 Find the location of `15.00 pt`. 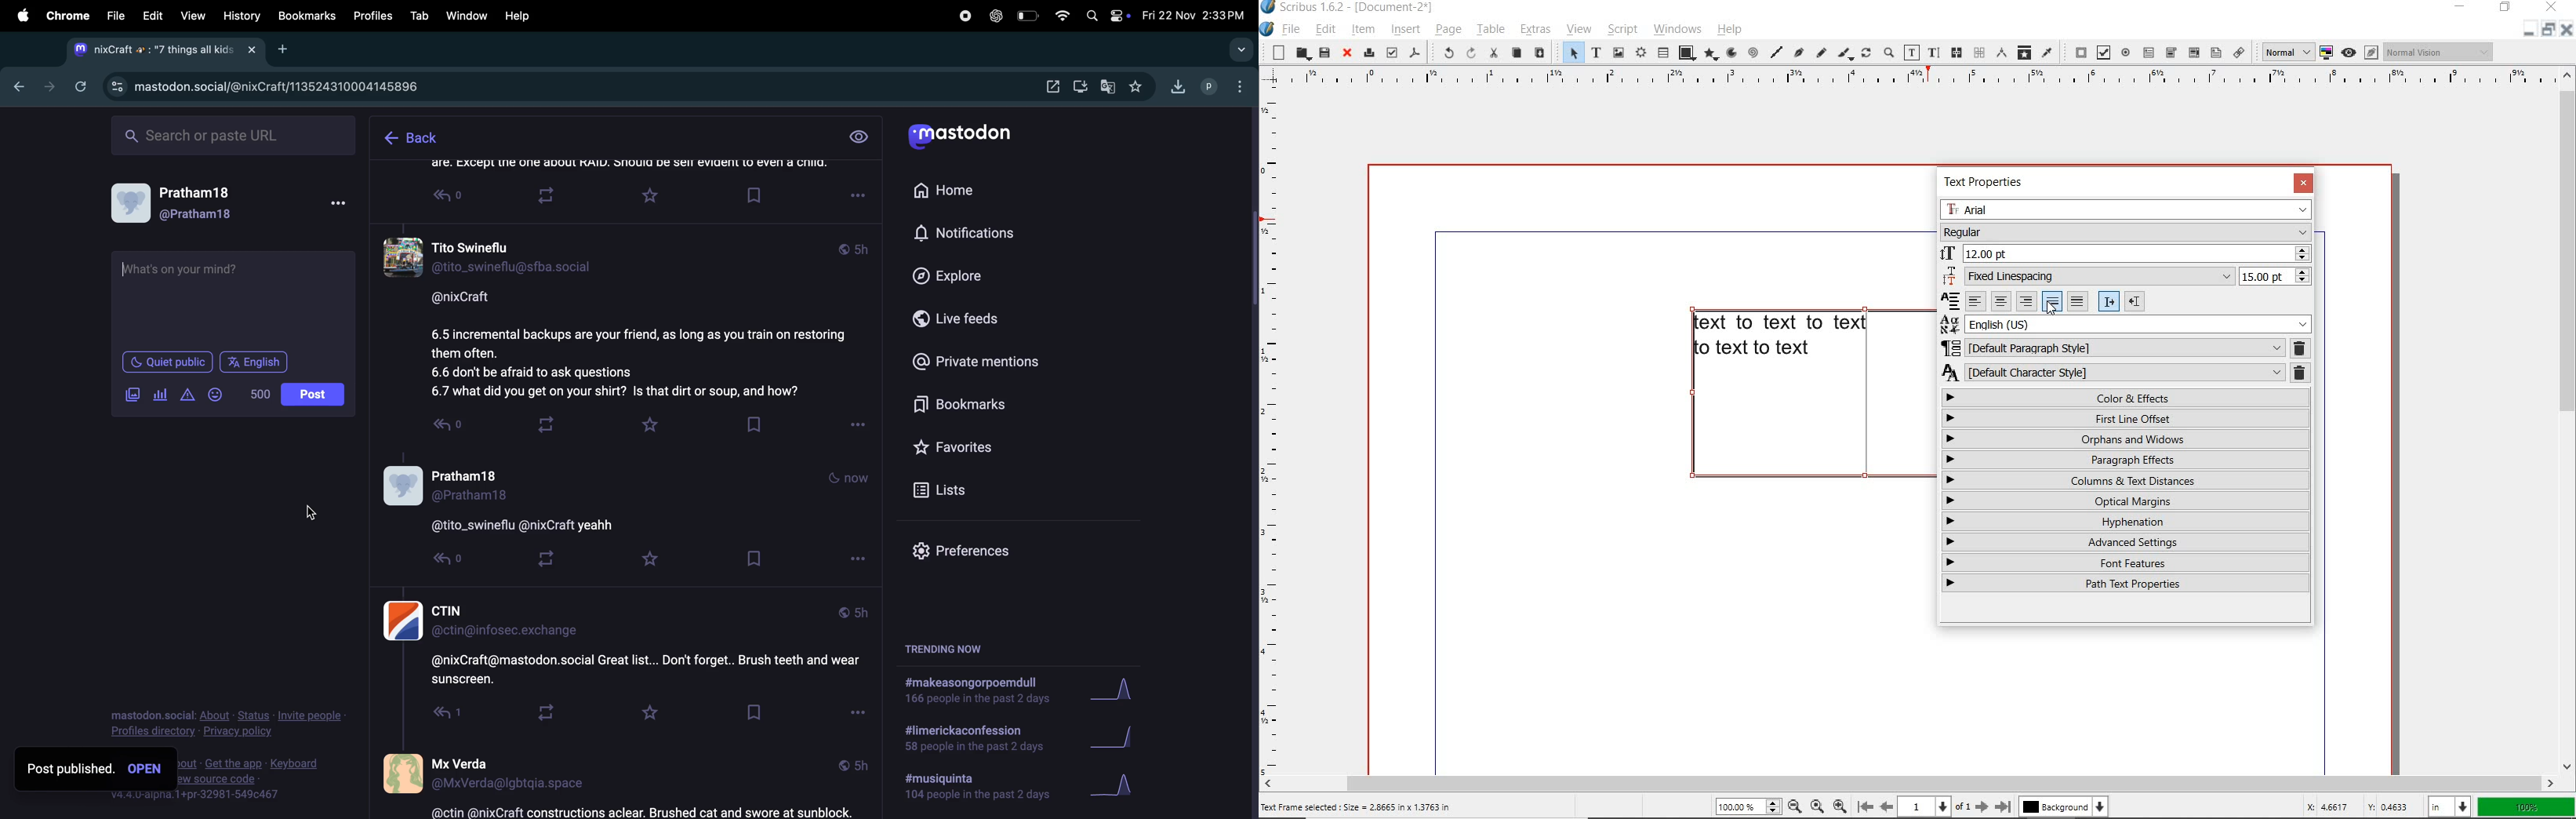

15.00 pt is located at coordinates (2276, 278).